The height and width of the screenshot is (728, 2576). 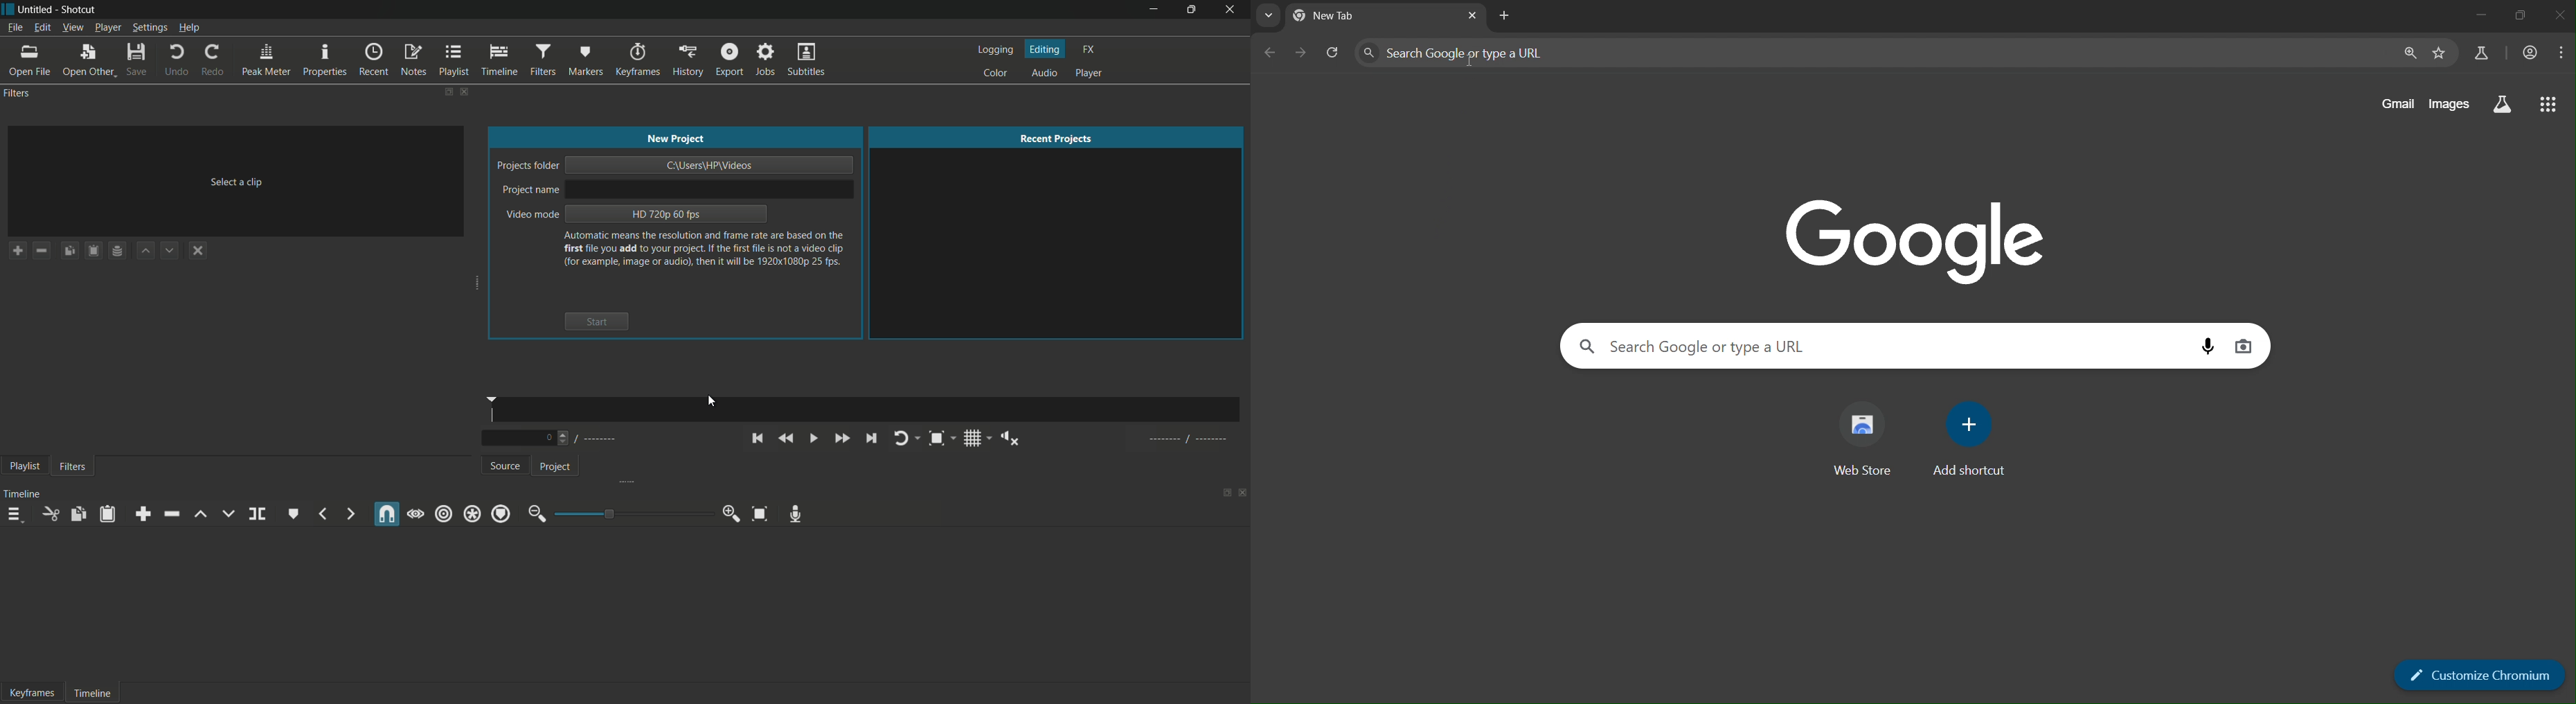 What do you see at coordinates (322, 515) in the screenshot?
I see `previous marker` at bounding box center [322, 515].